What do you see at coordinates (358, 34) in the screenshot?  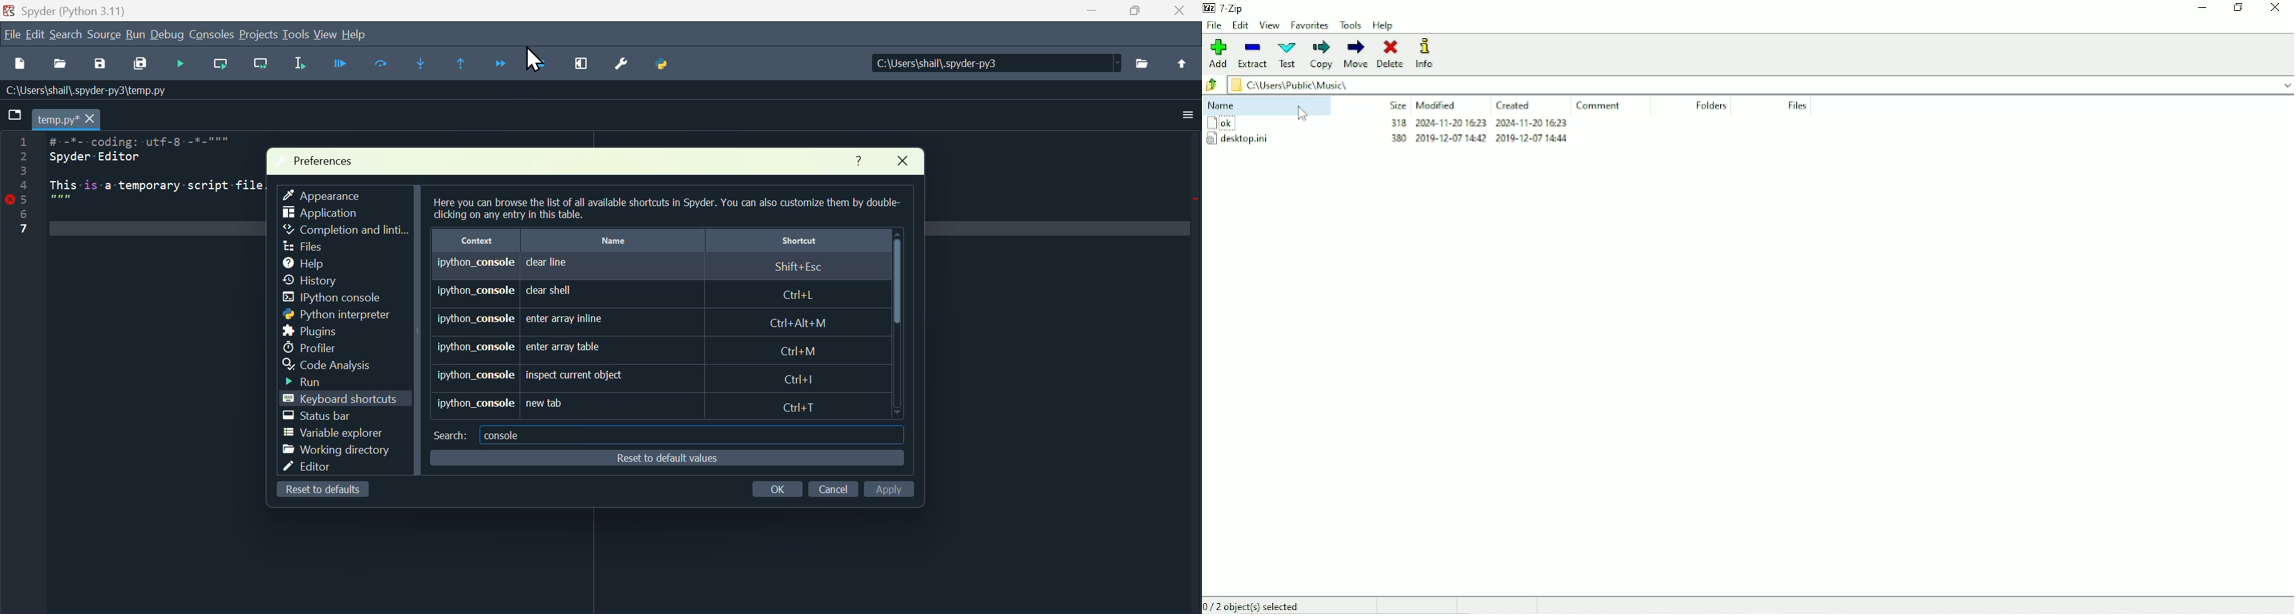 I see `help` at bounding box center [358, 34].